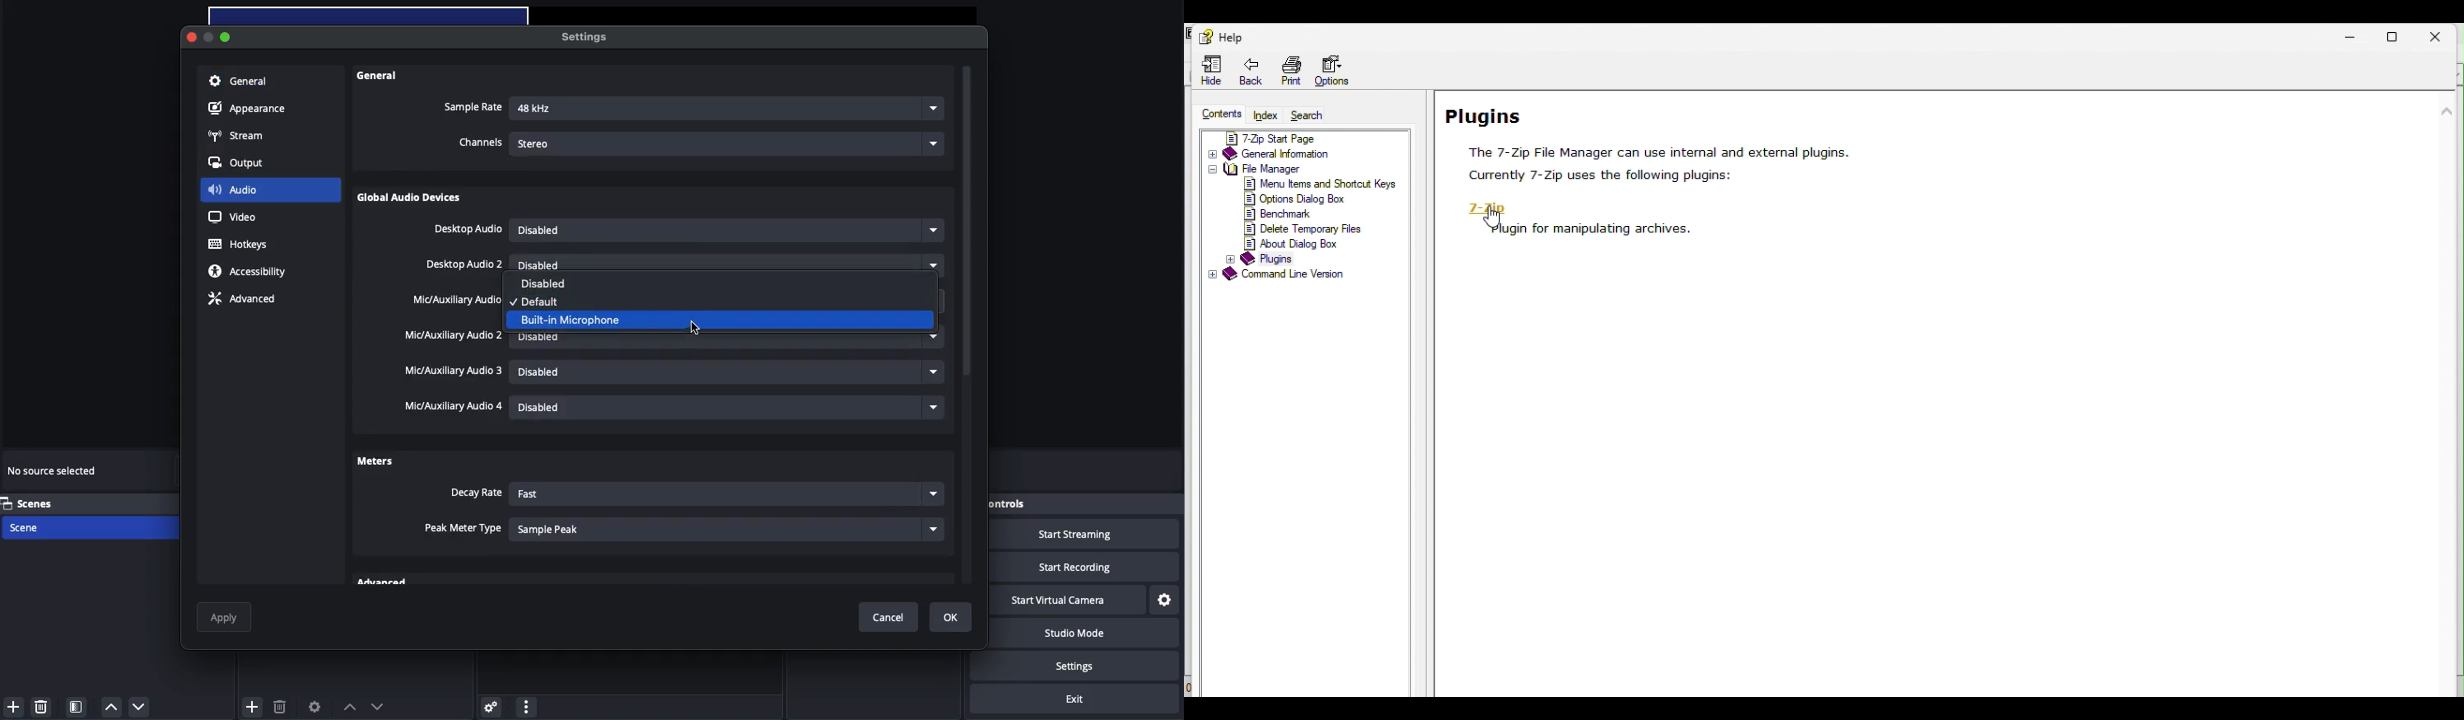 This screenshot has width=2464, height=728. Describe the element at coordinates (453, 335) in the screenshot. I see `Mic, aux, audio 2` at that location.